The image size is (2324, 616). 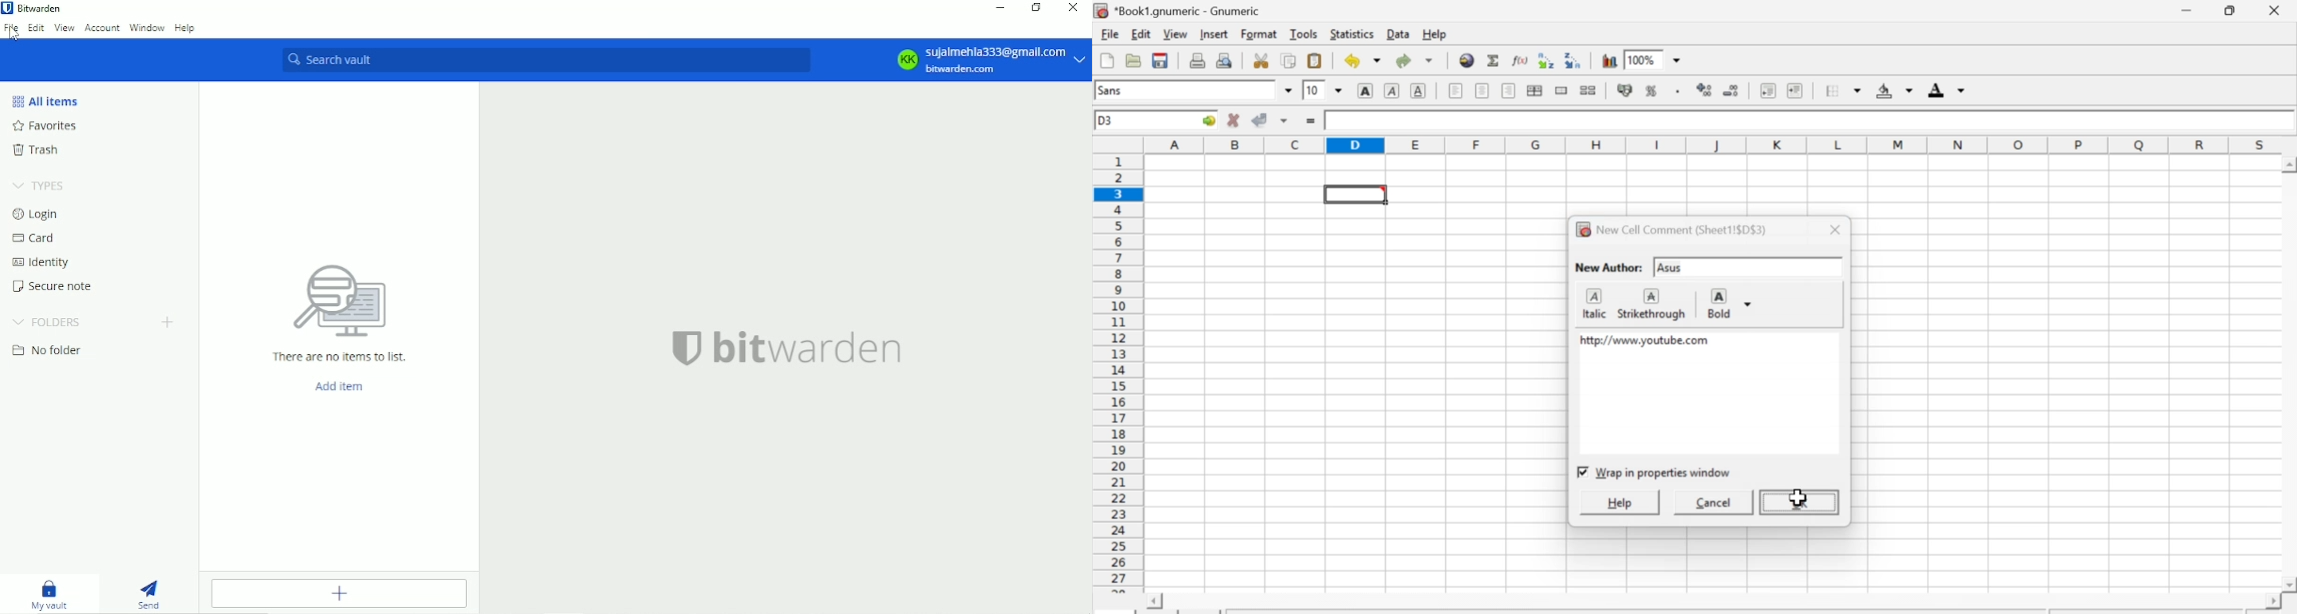 What do you see at coordinates (1175, 33) in the screenshot?
I see `View` at bounding box center [1175, 33].